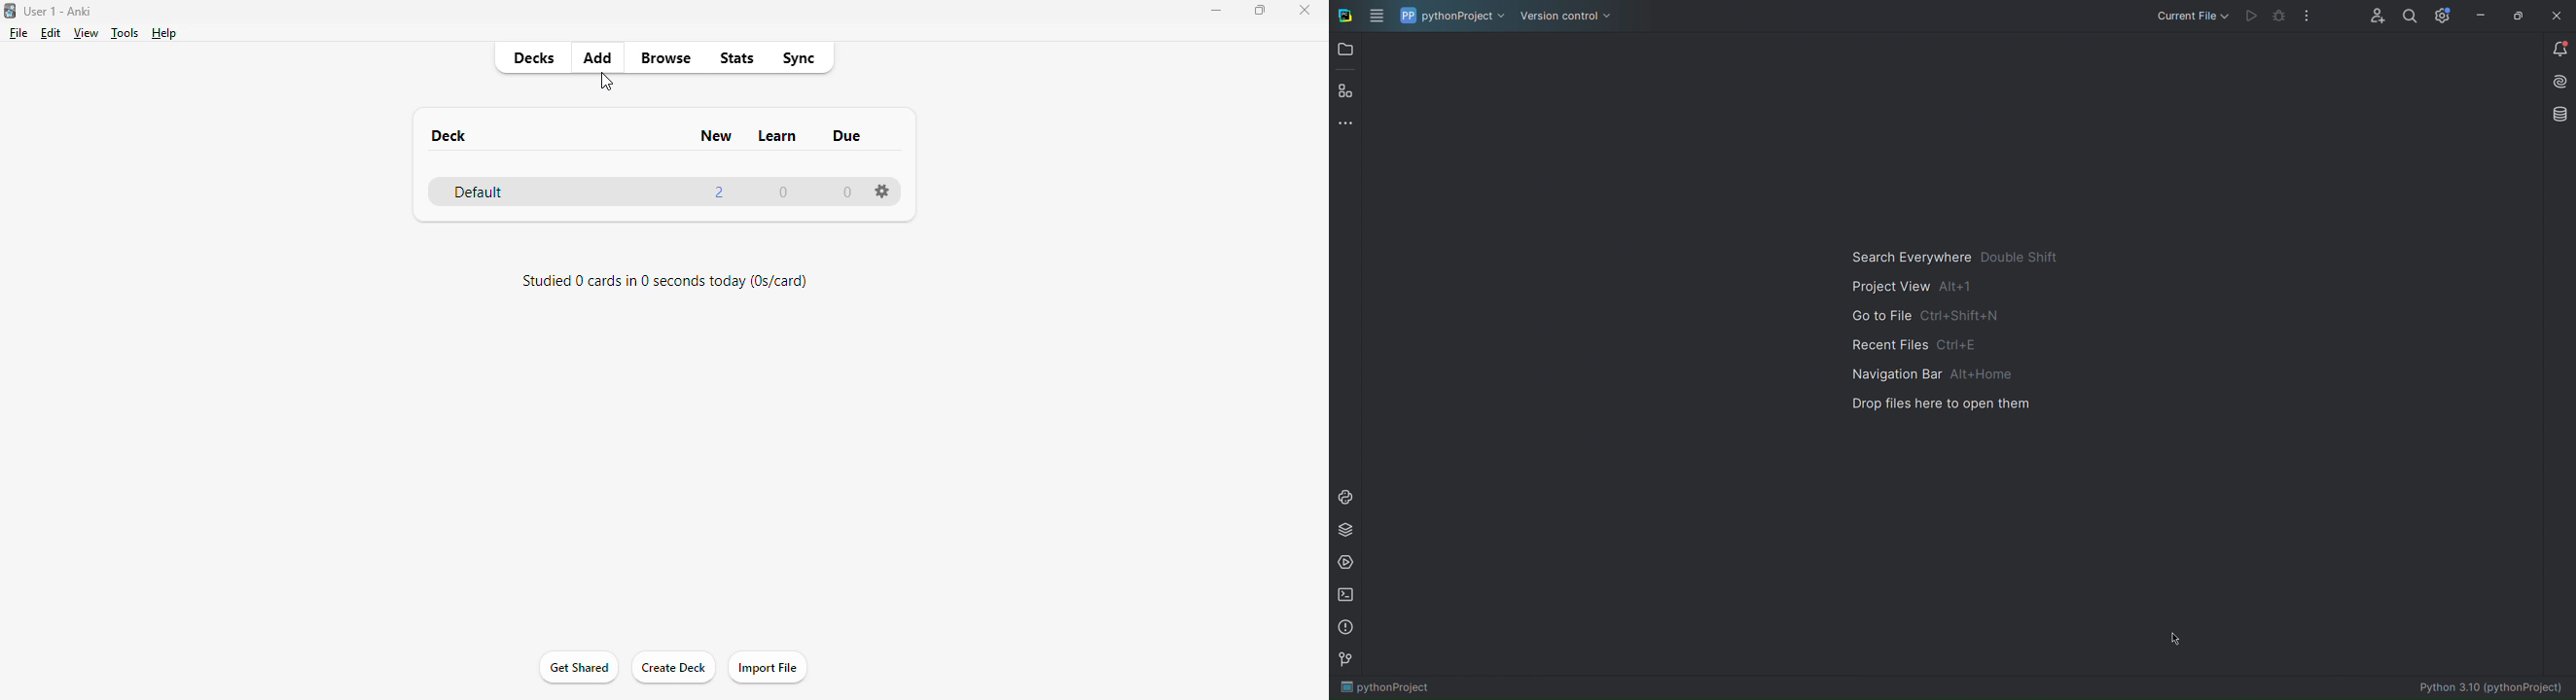 This screenshot has height=700, width=2576. I want to click on cursor, so click(605, 81).